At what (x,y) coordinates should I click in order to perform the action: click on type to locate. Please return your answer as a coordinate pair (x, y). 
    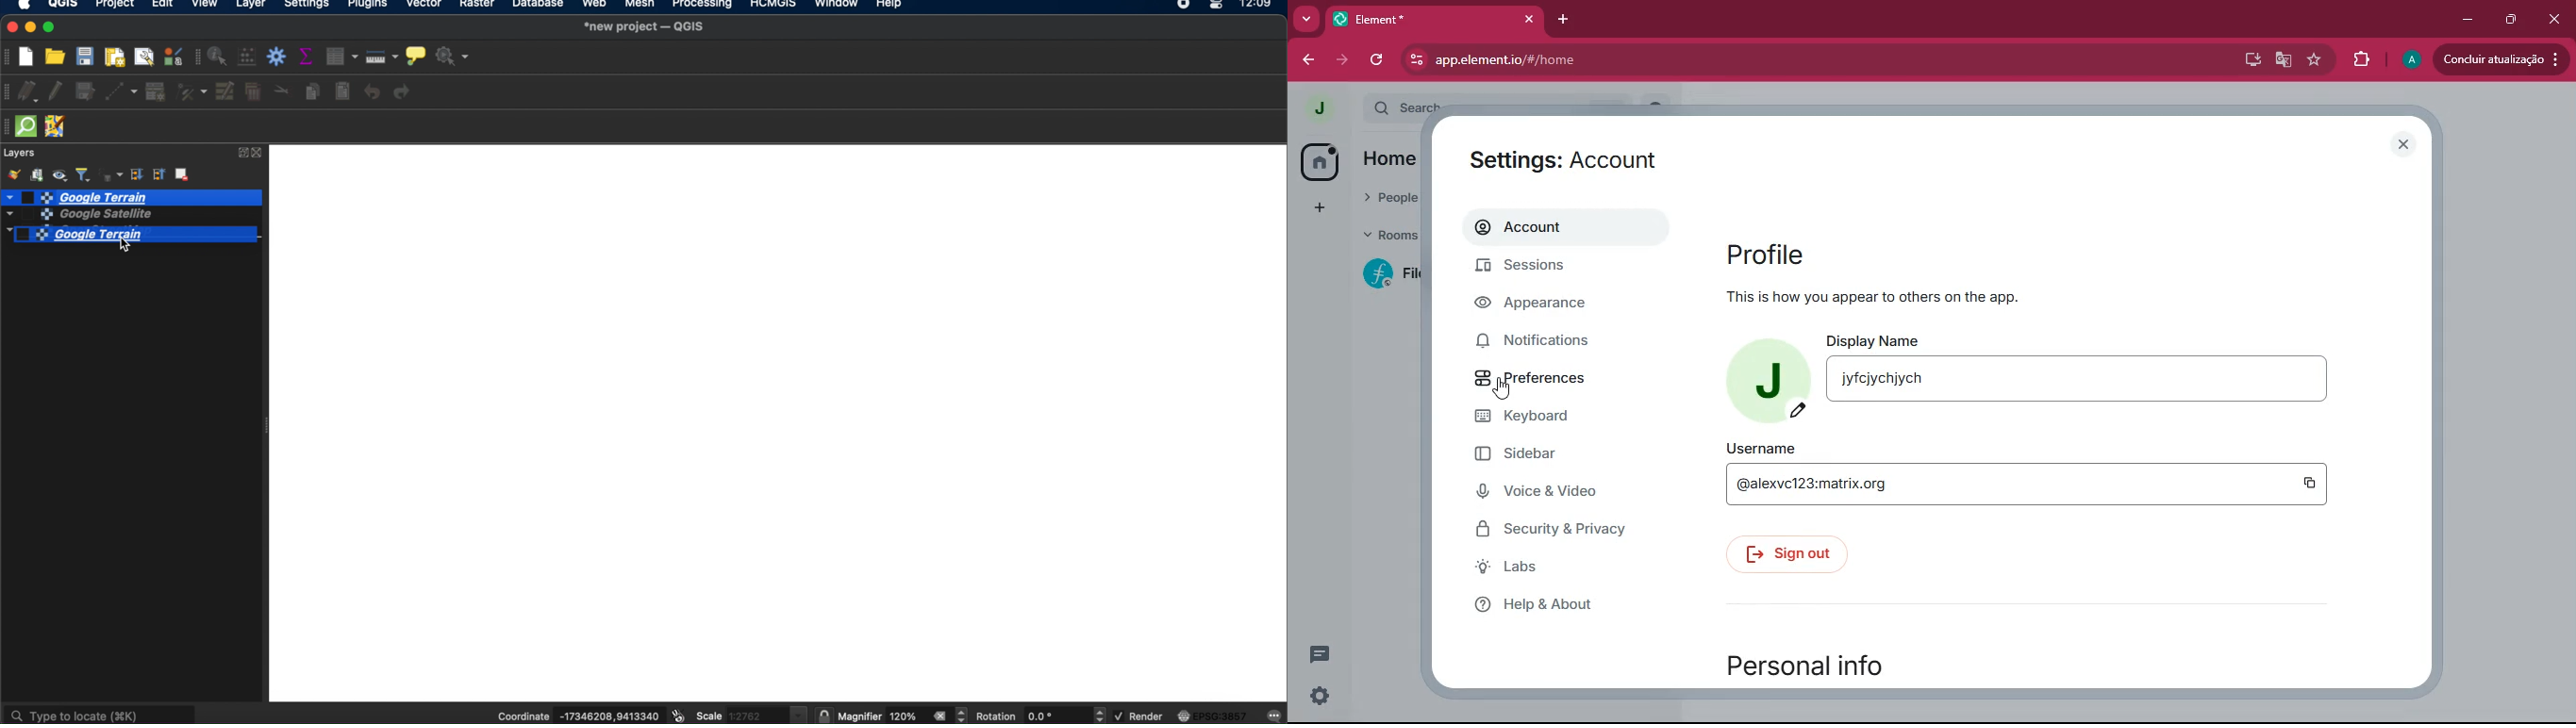
    Looking at the image, I should click on (101, 713).